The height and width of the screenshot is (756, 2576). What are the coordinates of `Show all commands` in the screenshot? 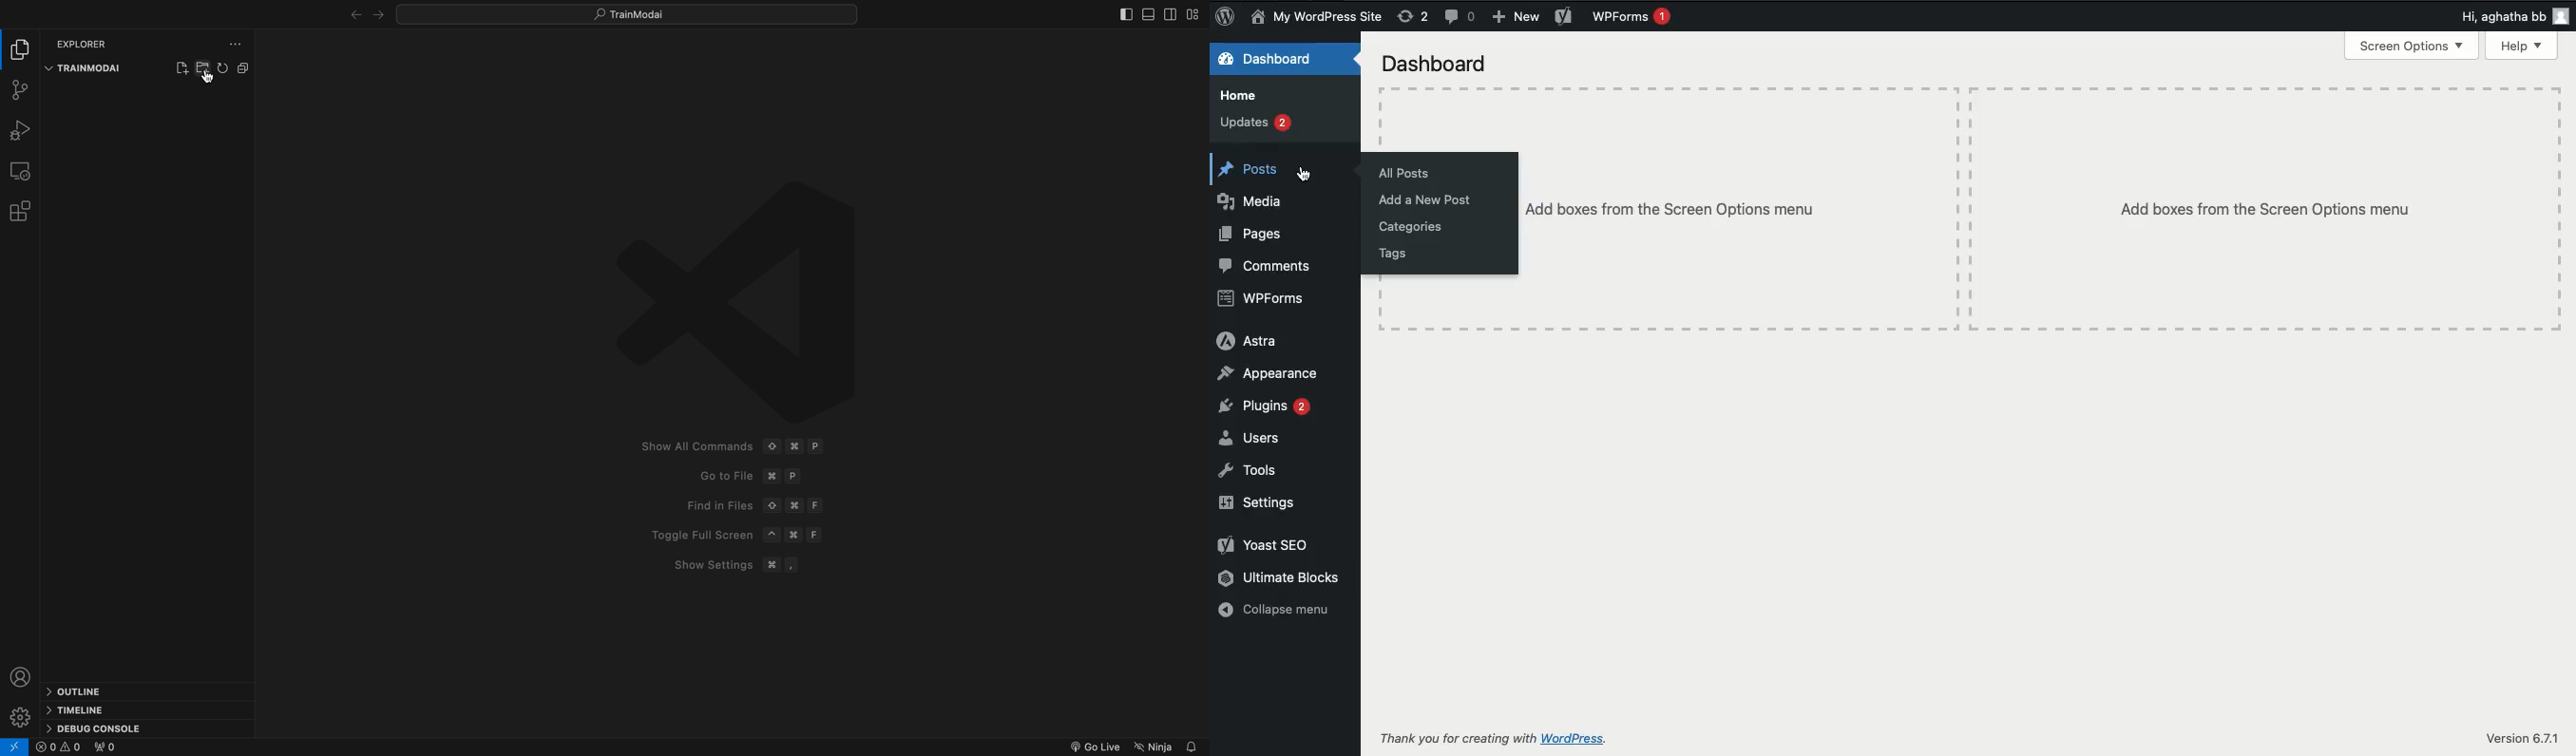 It's located at (728, 444).